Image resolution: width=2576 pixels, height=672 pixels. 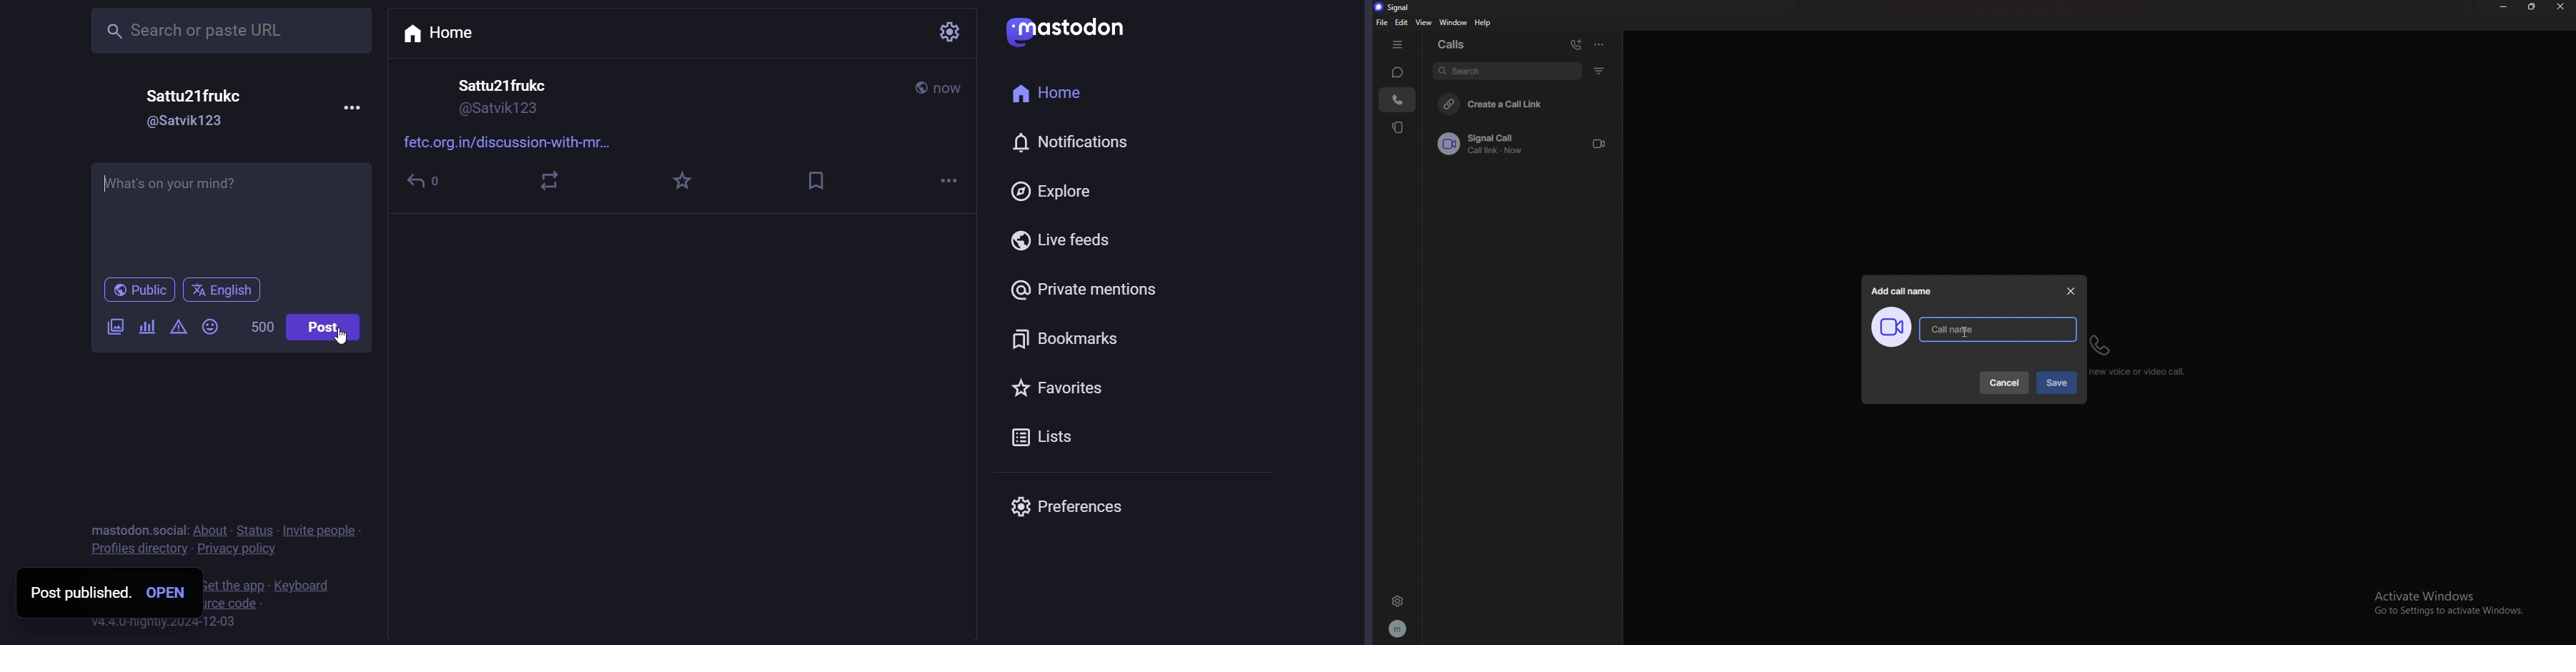 What do you see at coordinates (427, 182) in the screenshot?
I see `reply` at bounding box center [427, 182].